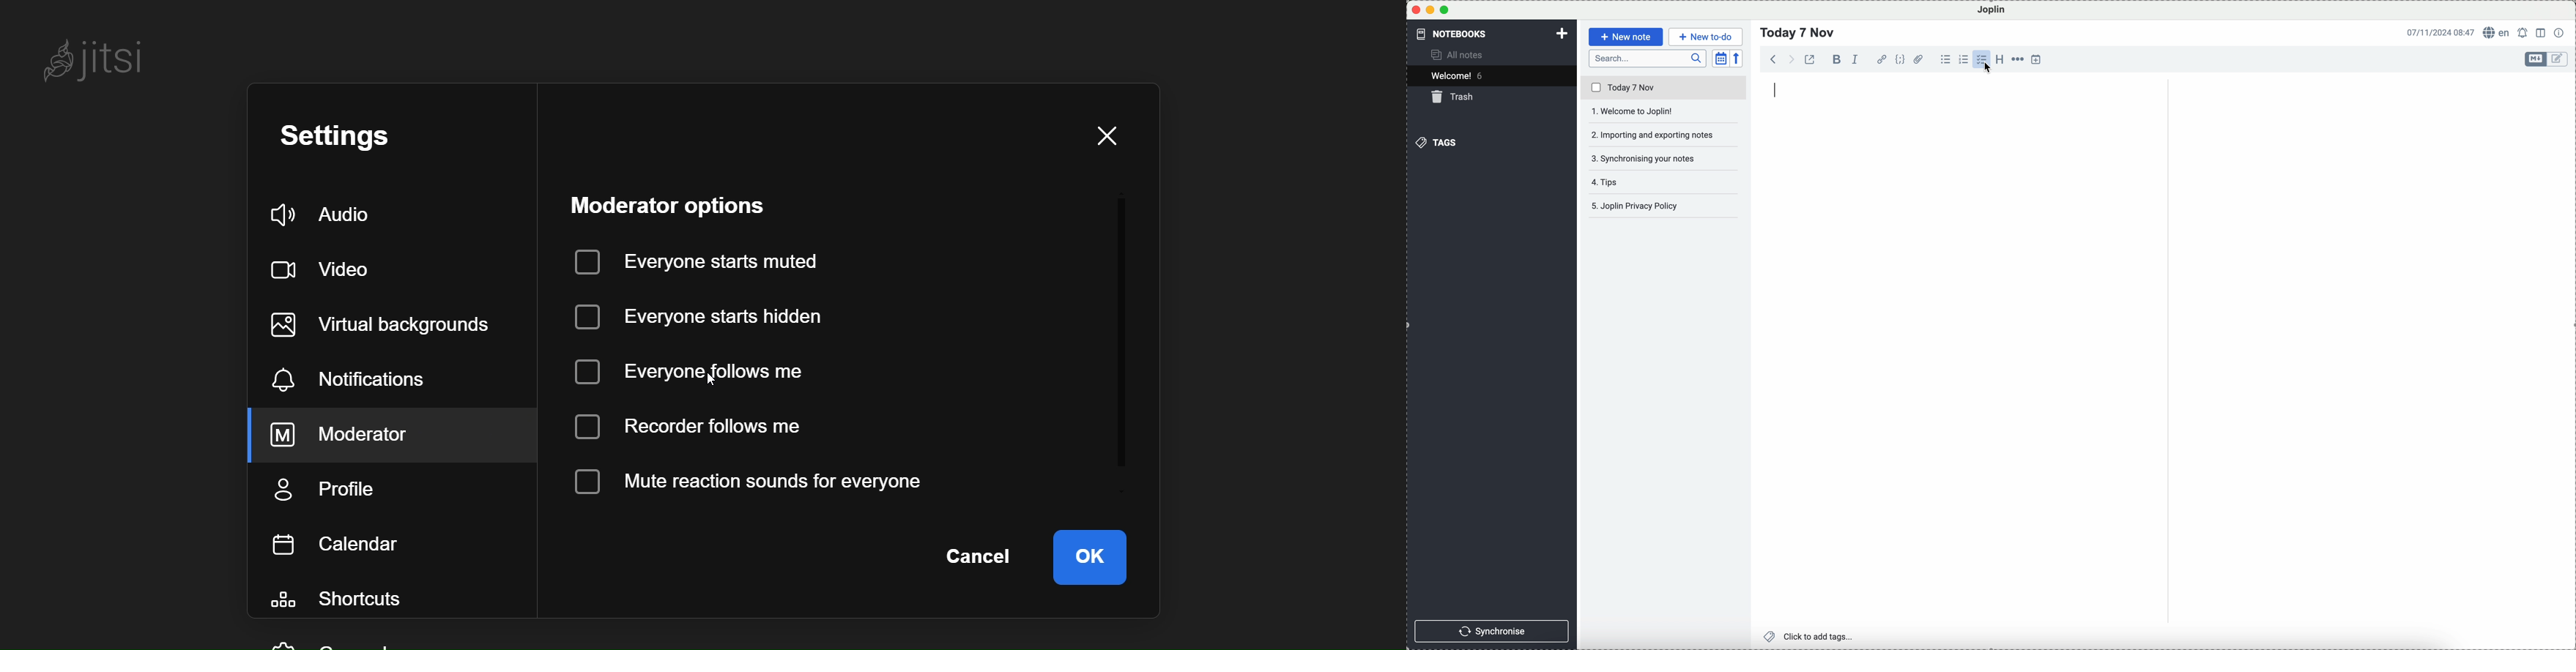  I want to click on note properties, so click(2560, 33).